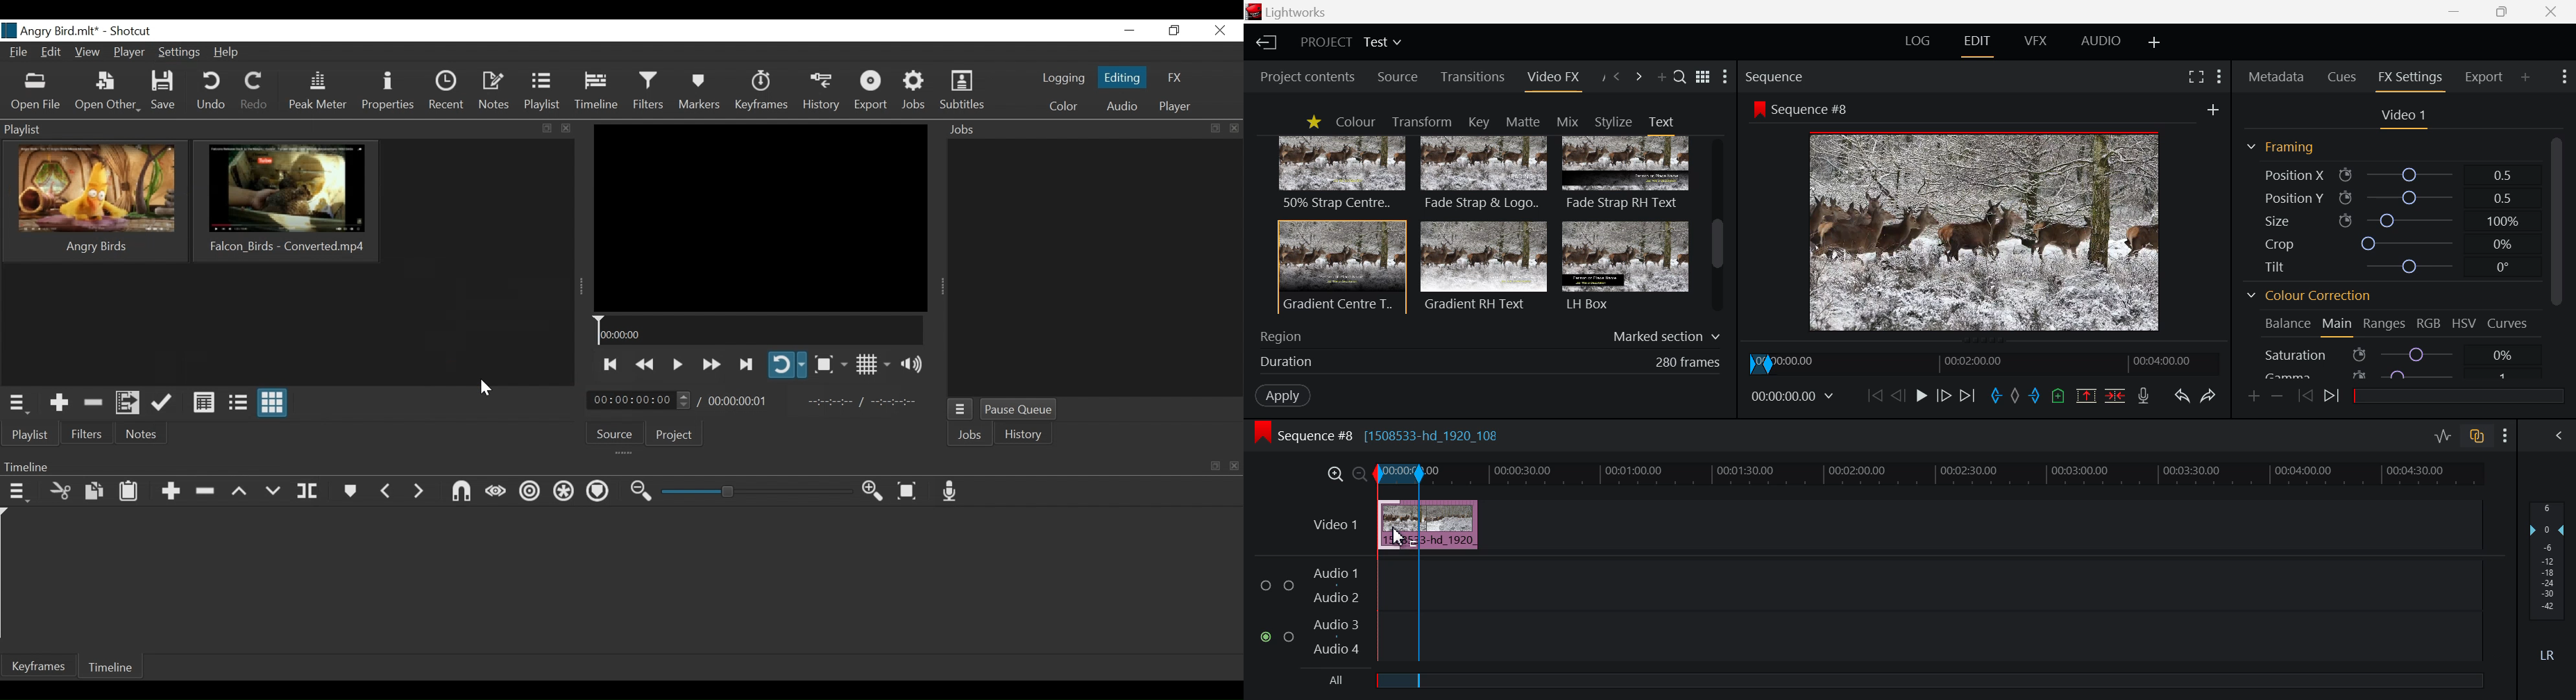 This screenshot has height=700, width=2576. What do you see at coordinates (1335, 572) in the screenshot?
I see `audio 1` at bounding box center [1335, 572].